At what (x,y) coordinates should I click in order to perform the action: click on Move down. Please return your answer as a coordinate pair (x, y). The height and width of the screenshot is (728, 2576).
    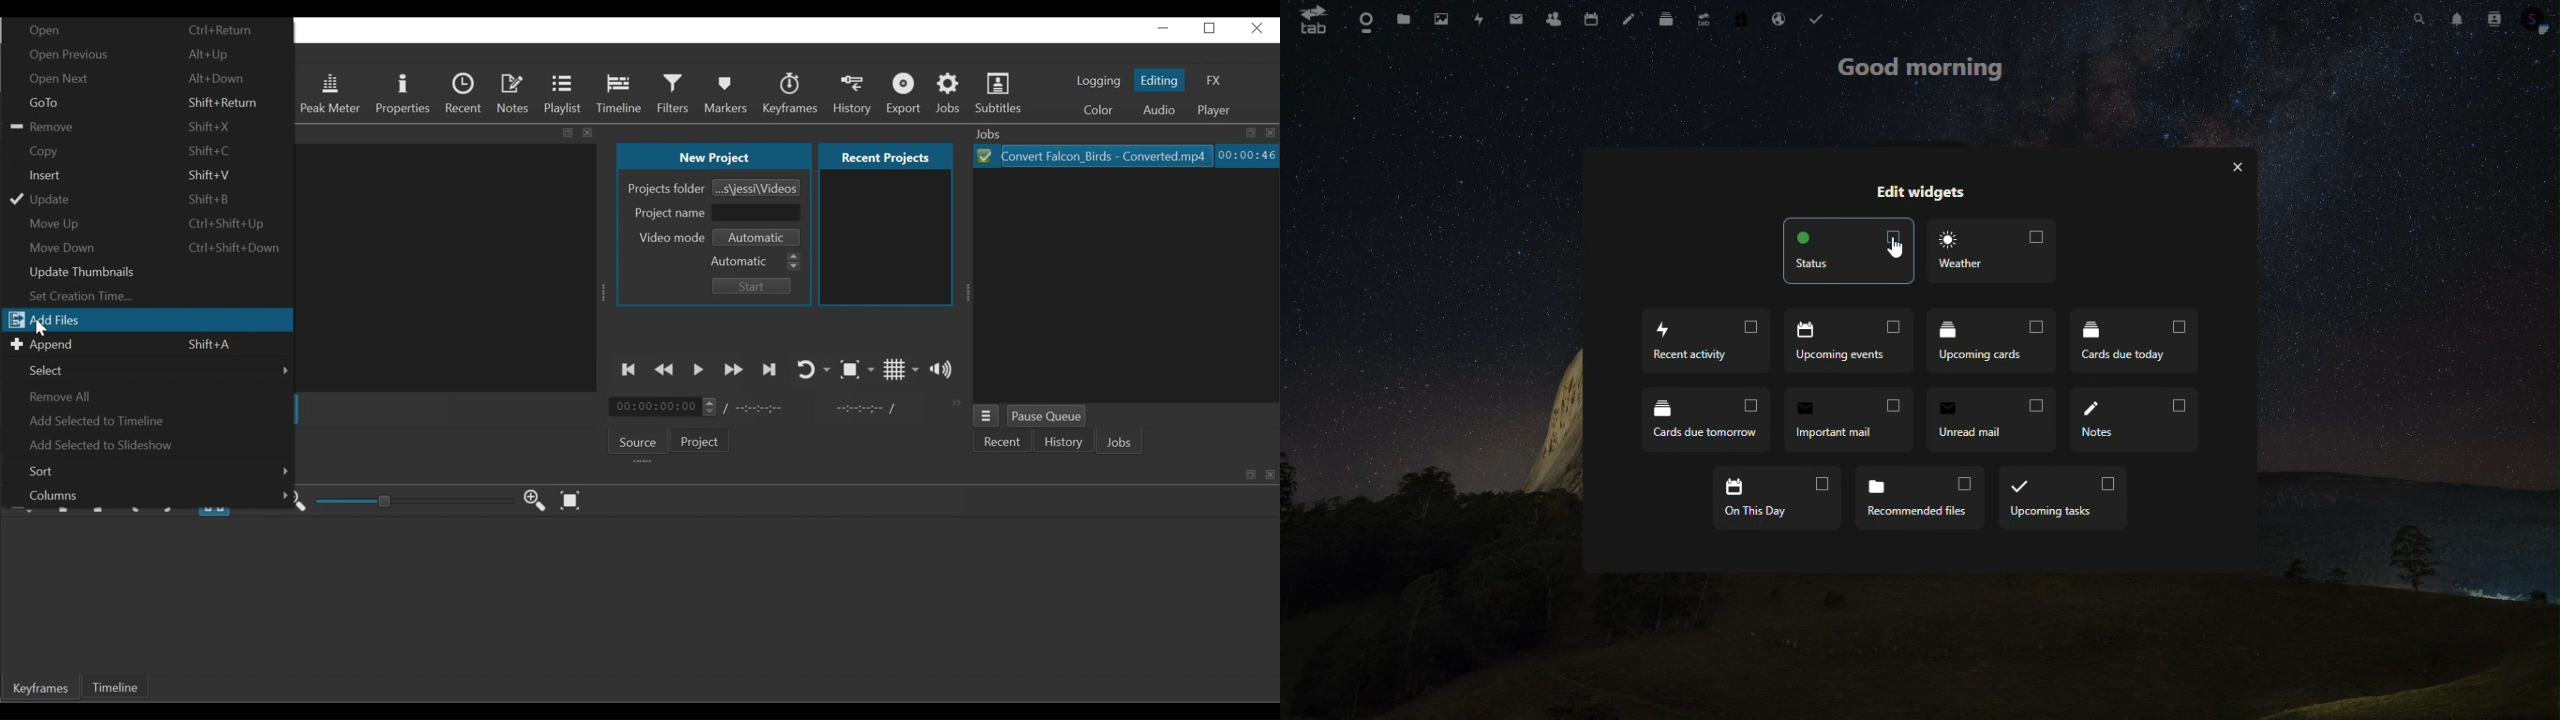
    Looking at the image, I should click on (154, 249).